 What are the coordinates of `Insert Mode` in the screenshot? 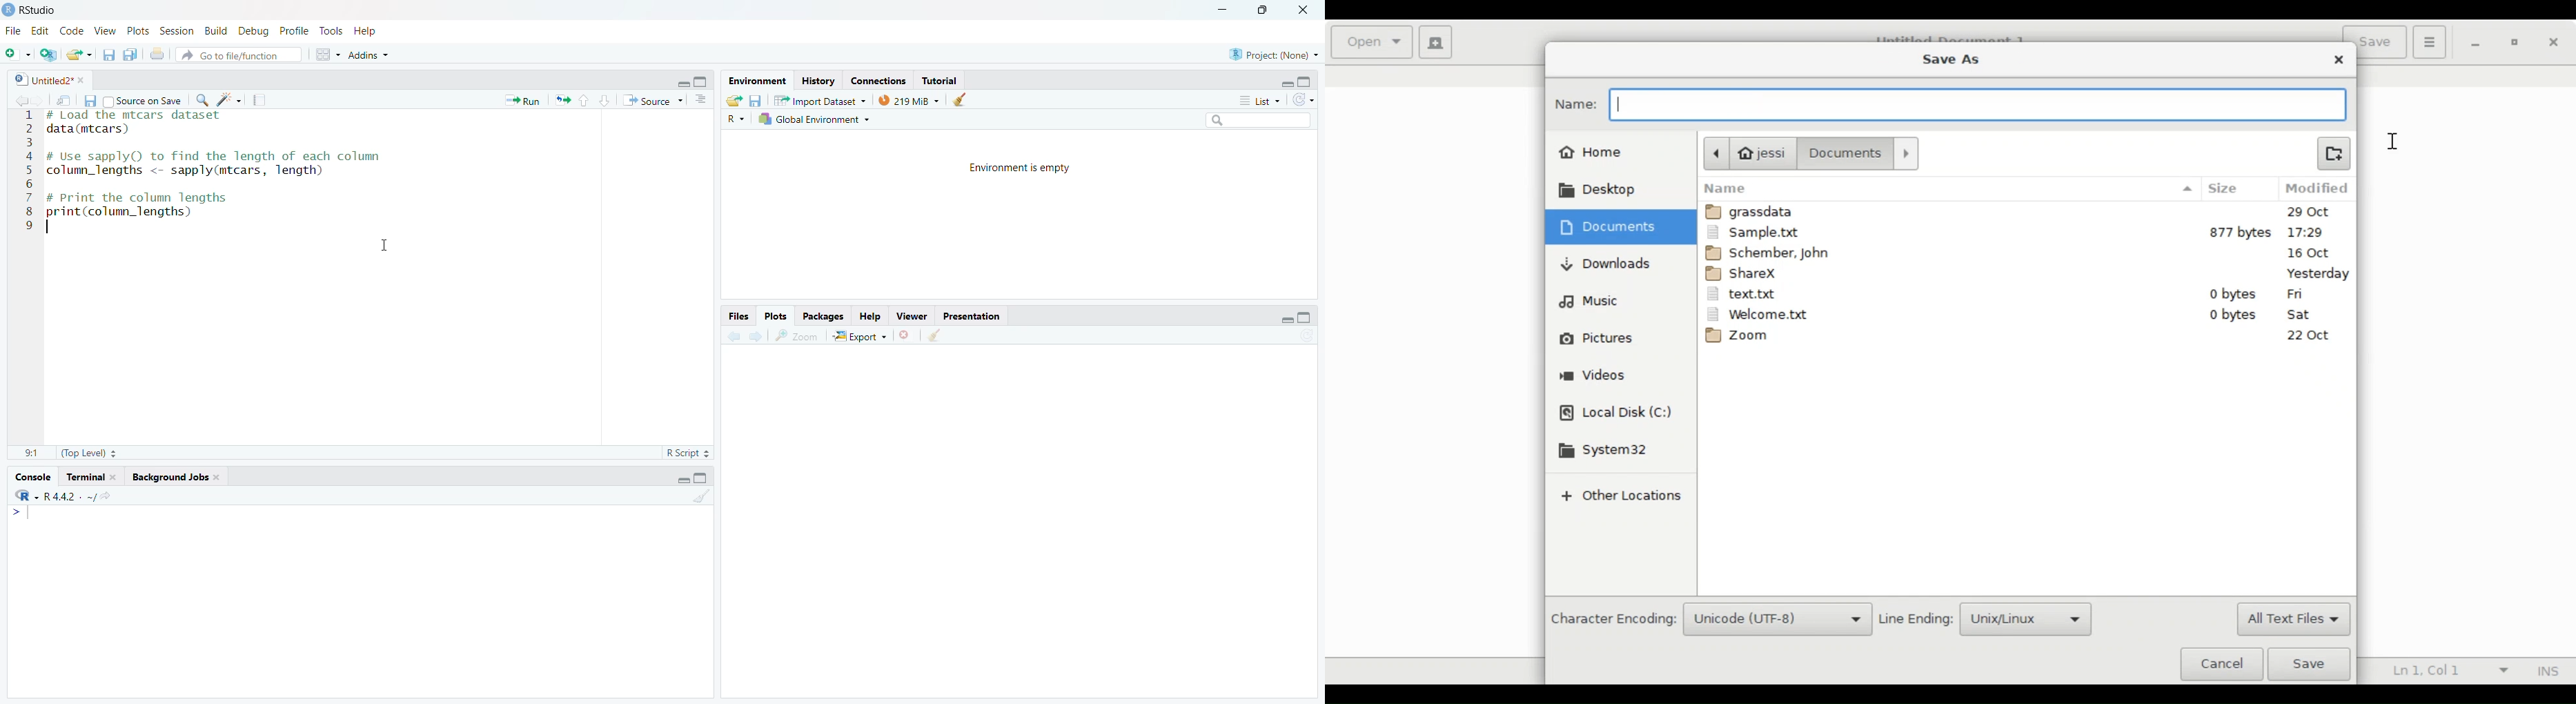 It's located at (2546, 671).